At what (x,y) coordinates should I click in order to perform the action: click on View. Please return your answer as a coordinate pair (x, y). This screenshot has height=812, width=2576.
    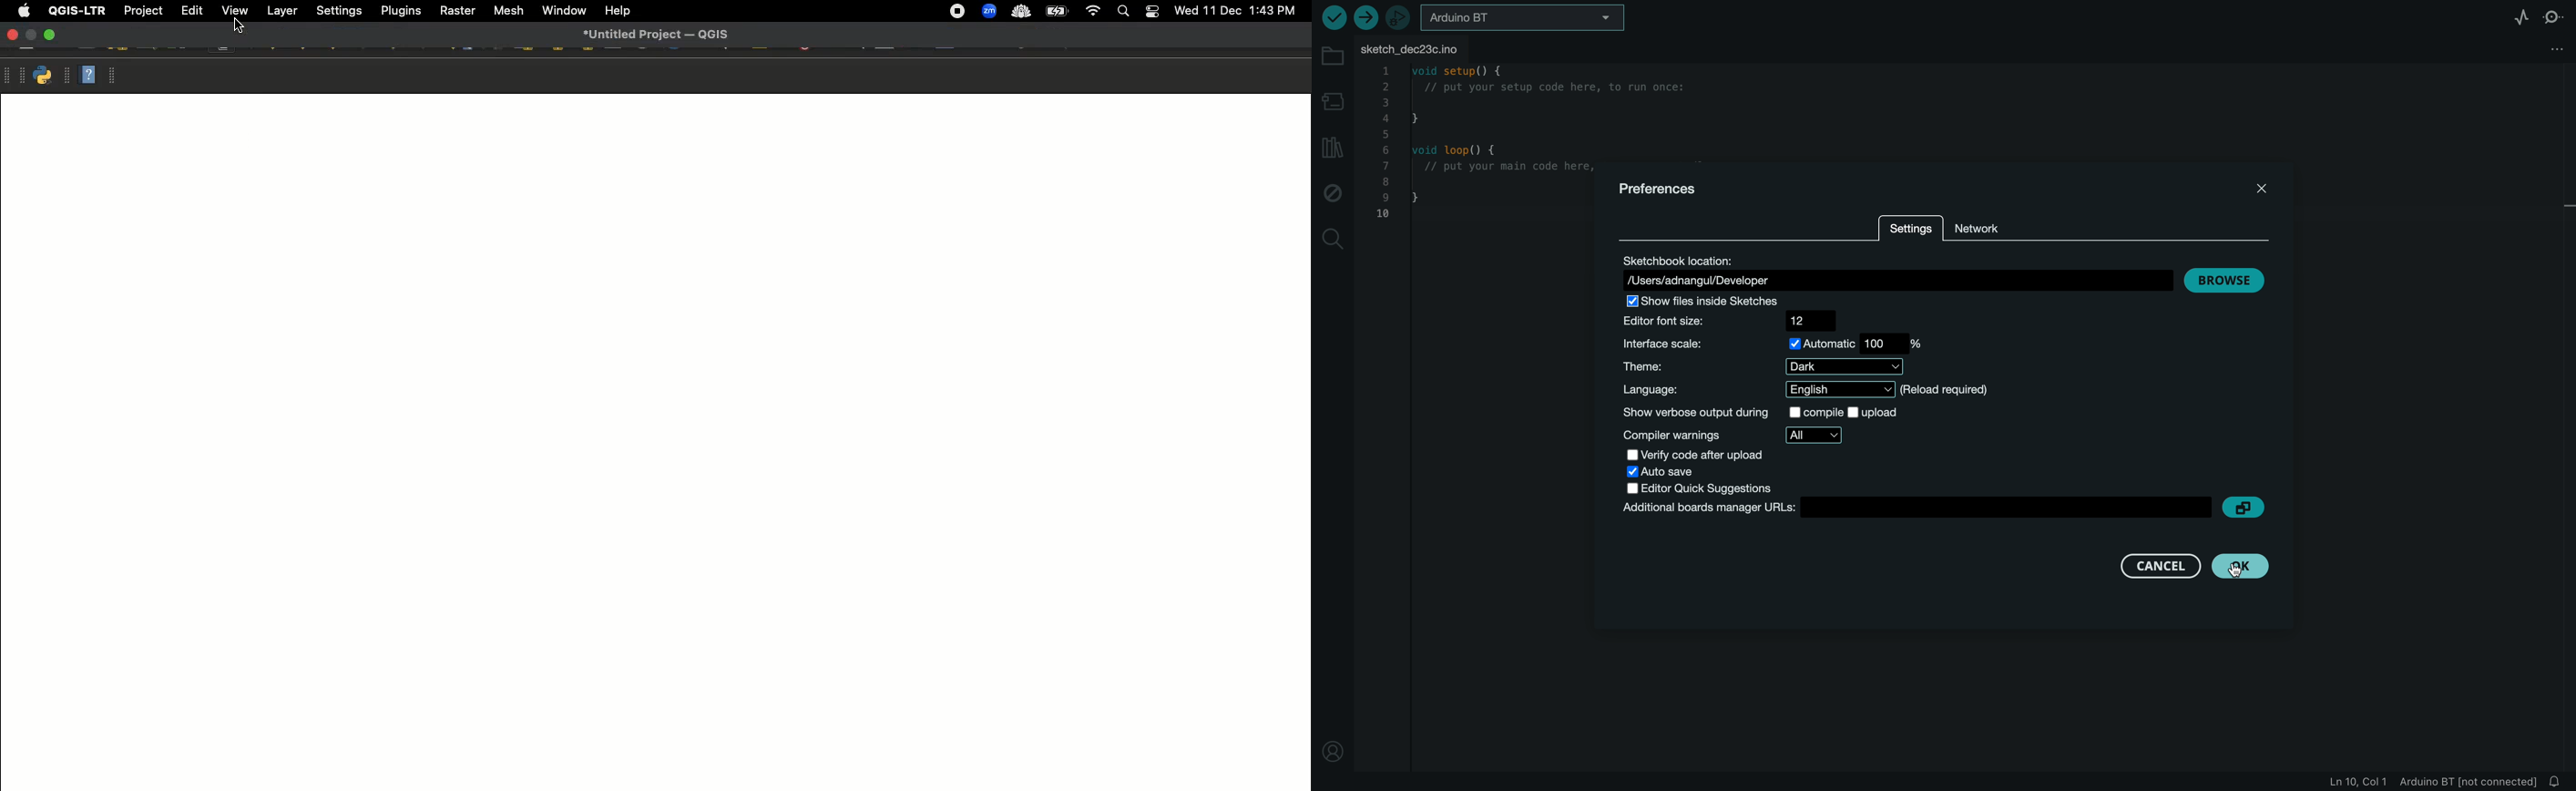
    Looking at the image, I should click on (233, 10).